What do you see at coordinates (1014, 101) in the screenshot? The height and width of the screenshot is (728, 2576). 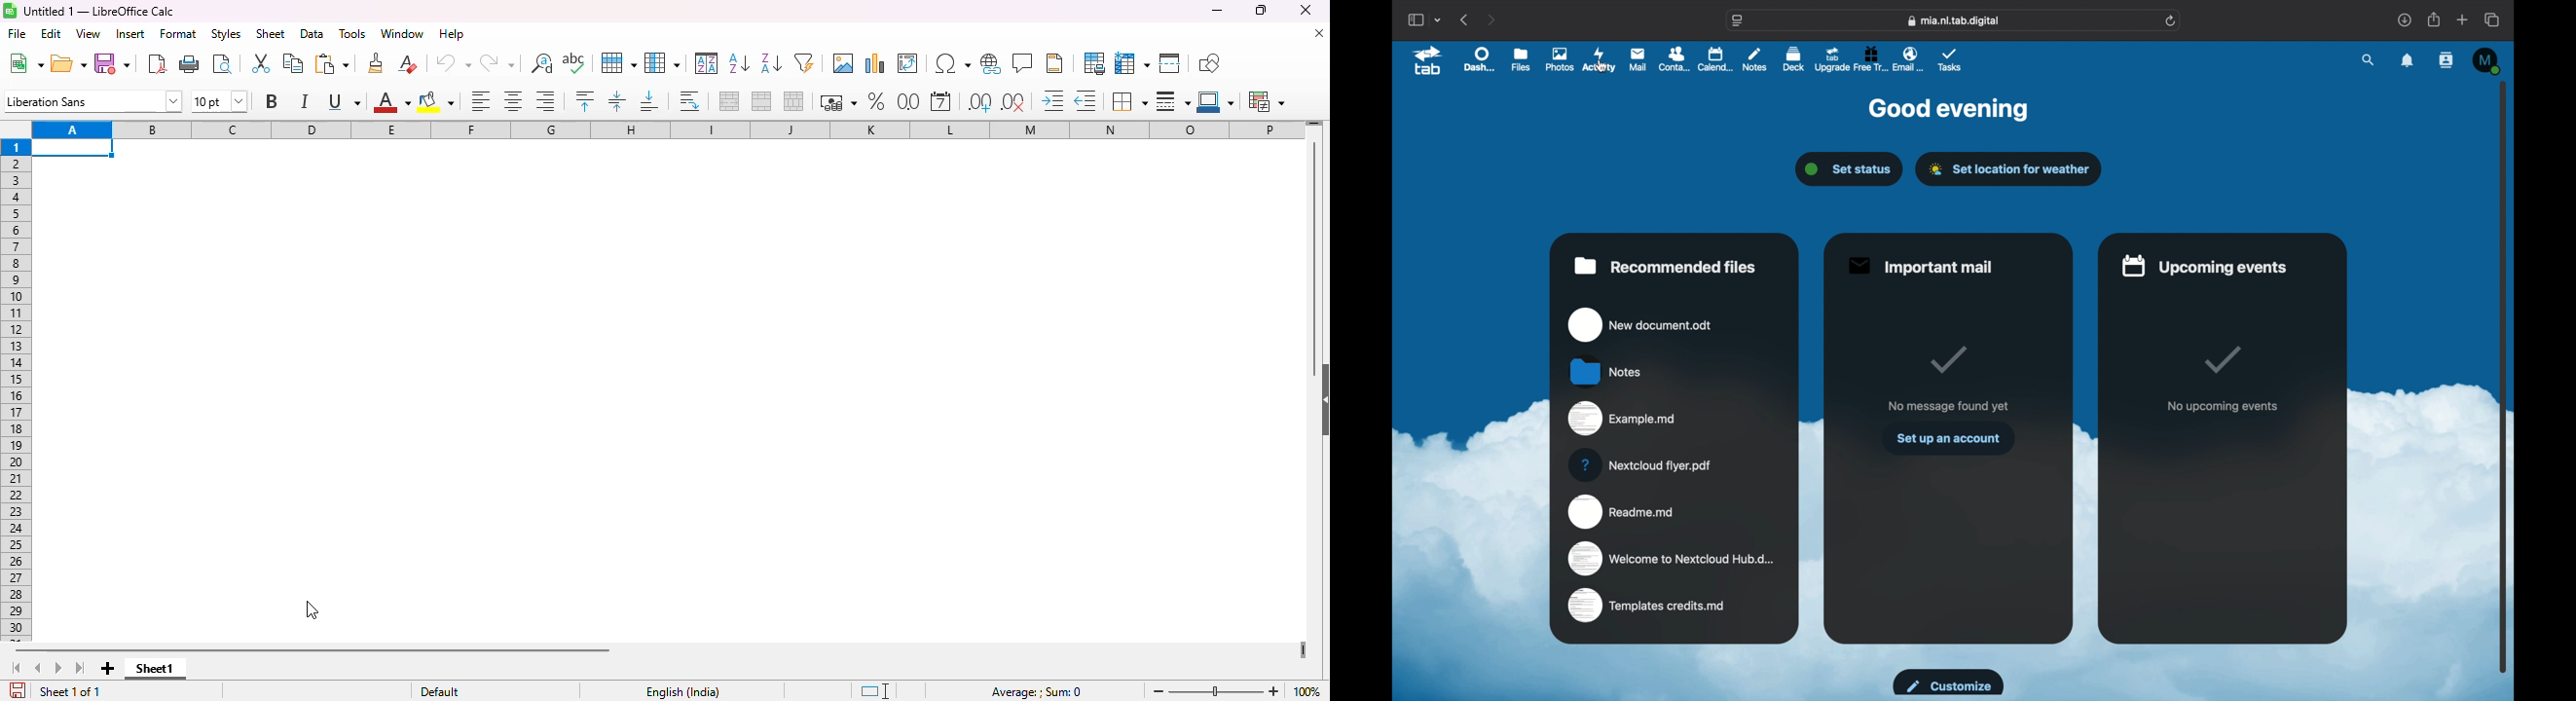 I see `delete decimal` at bounding box center [1014, 101].